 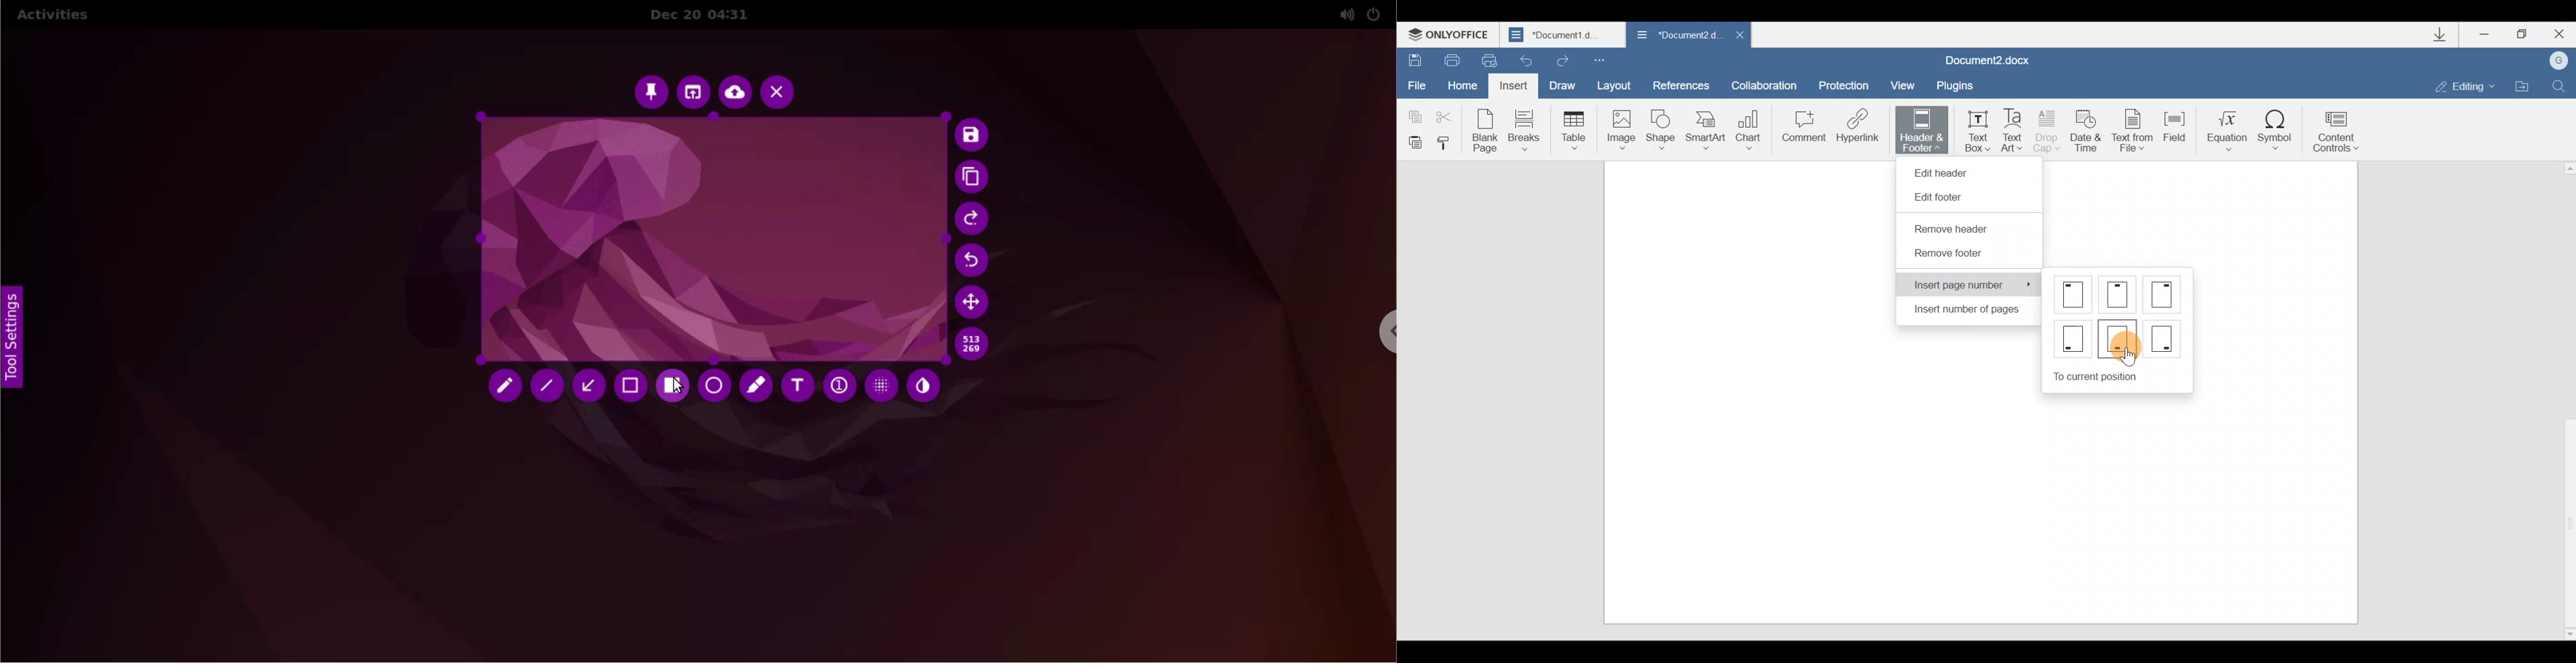 What do you see at coordinates (2162, 336) in the screenshot?
I see `Position 6` at bounding box center [2162, 336].